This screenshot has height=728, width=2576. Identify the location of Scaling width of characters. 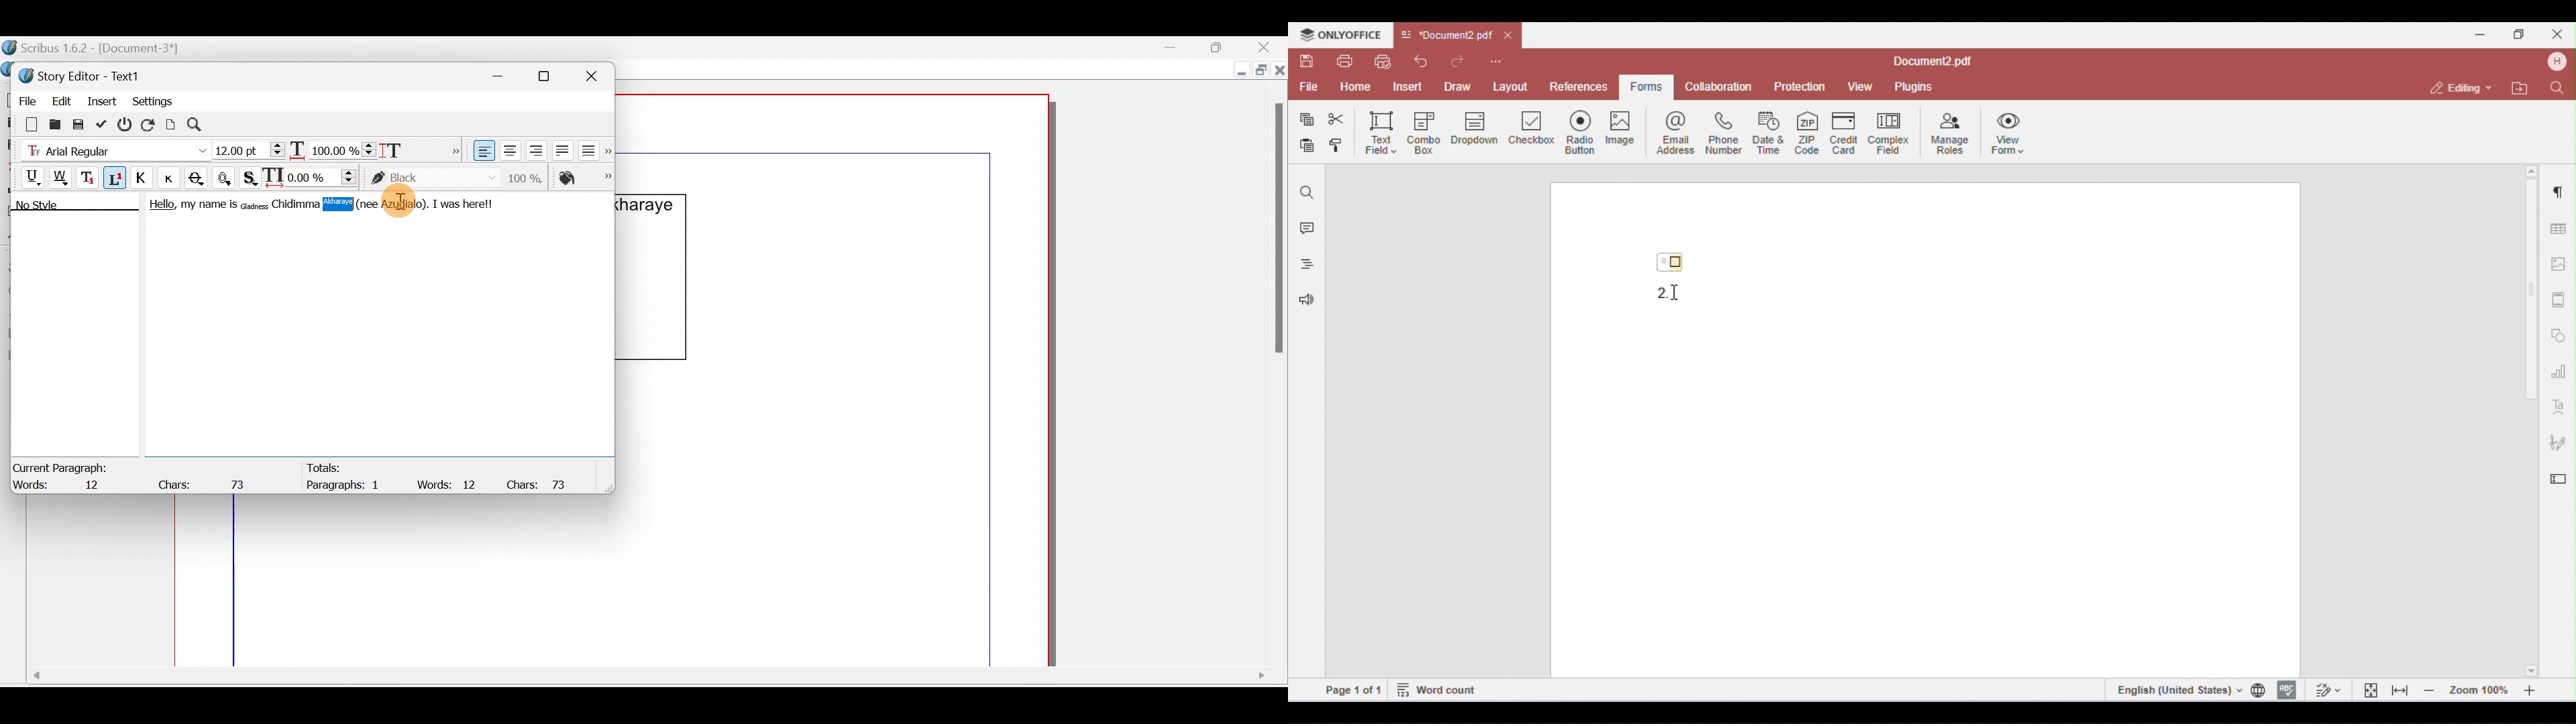
(333, 147).